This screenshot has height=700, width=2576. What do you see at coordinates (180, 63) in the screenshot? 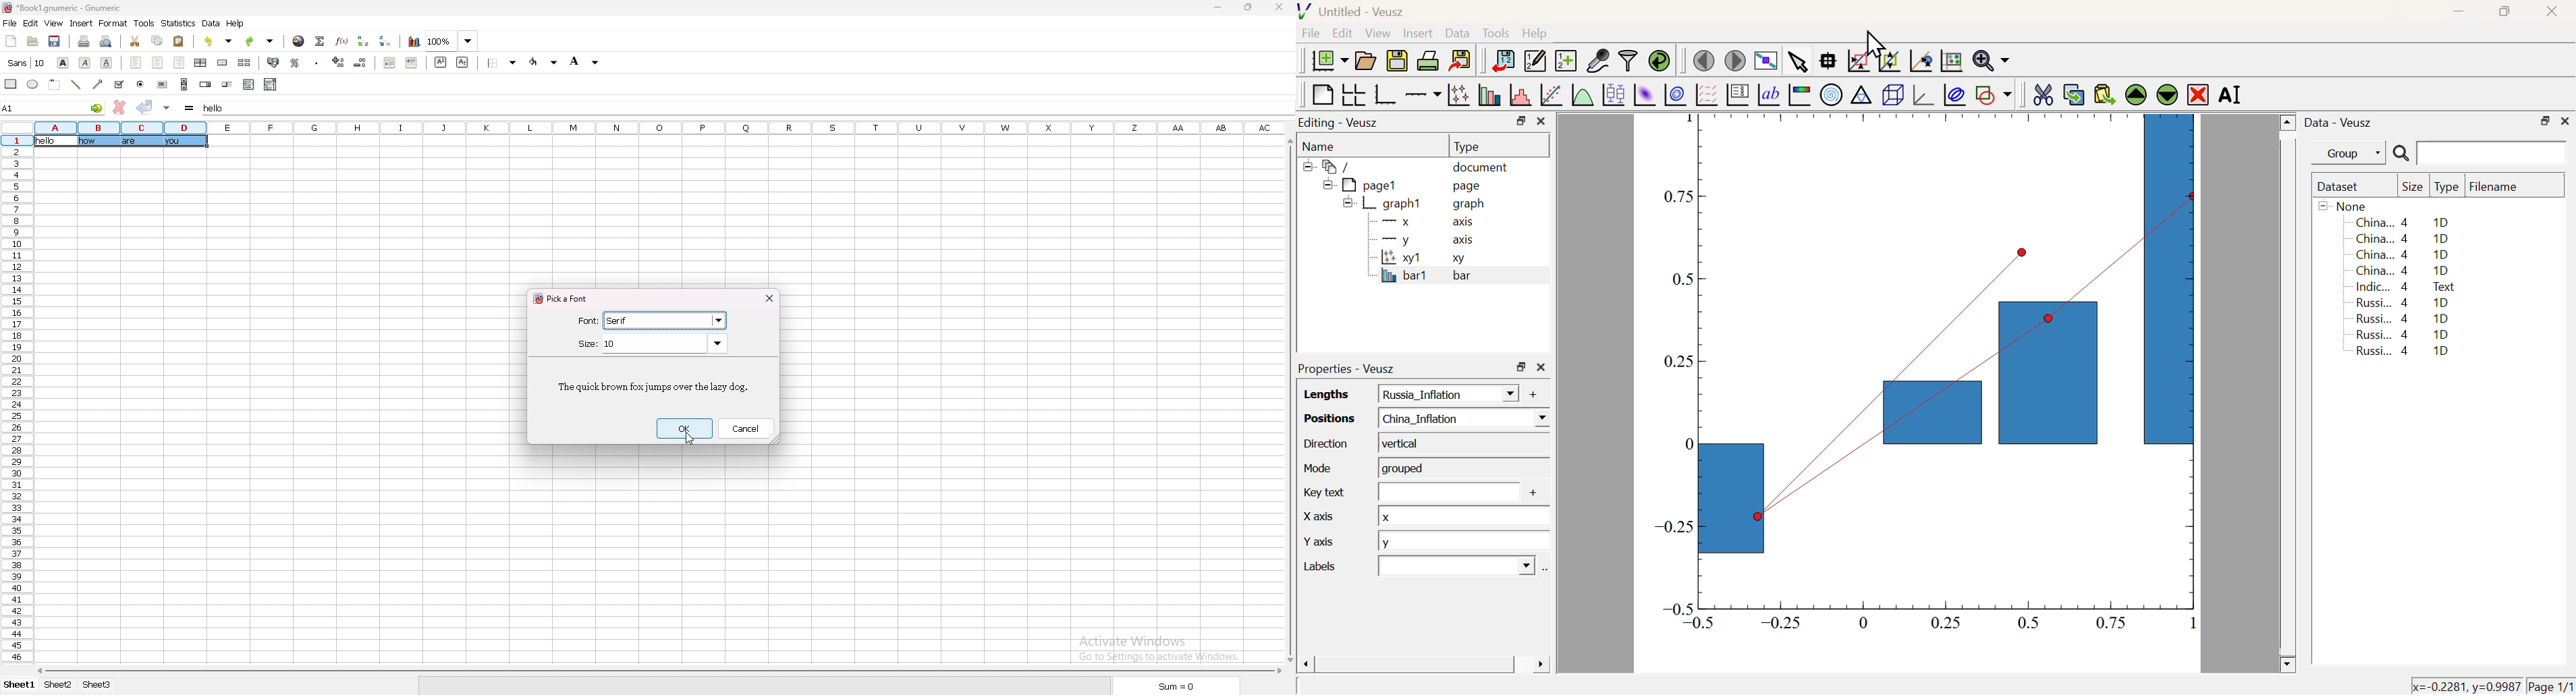
I see `right align` at bounding box center [180, 63].